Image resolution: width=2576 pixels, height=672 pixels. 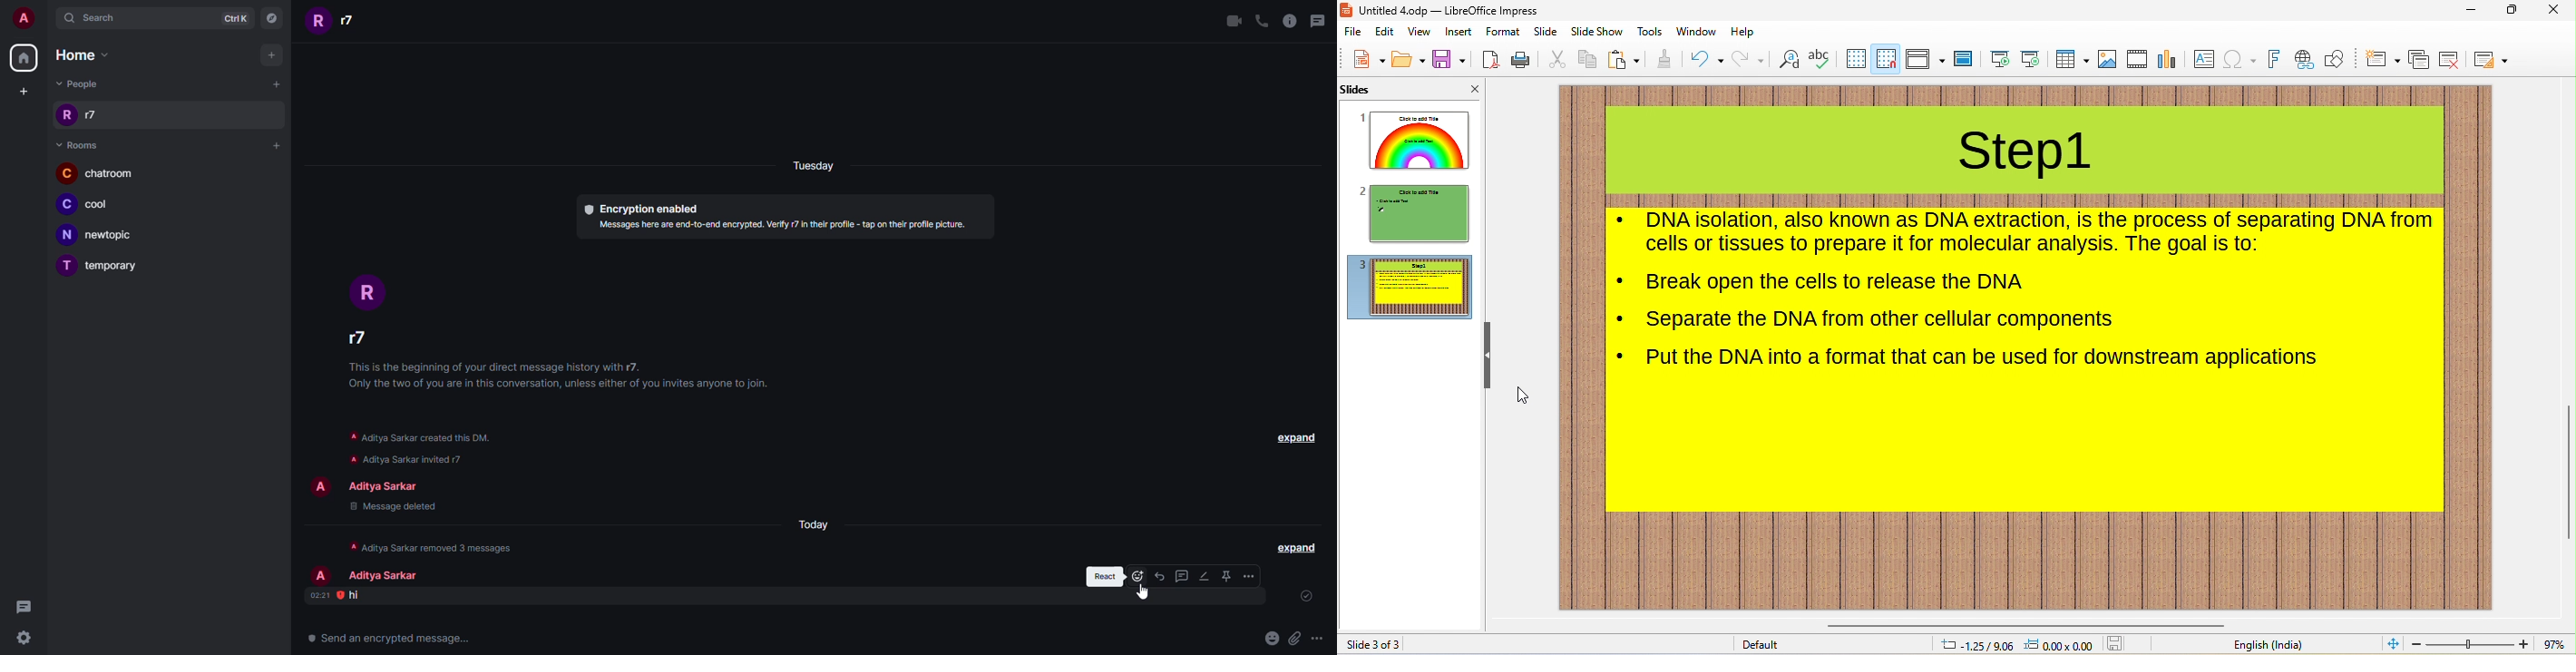 I want to click on info, so click(x=437, y=546).